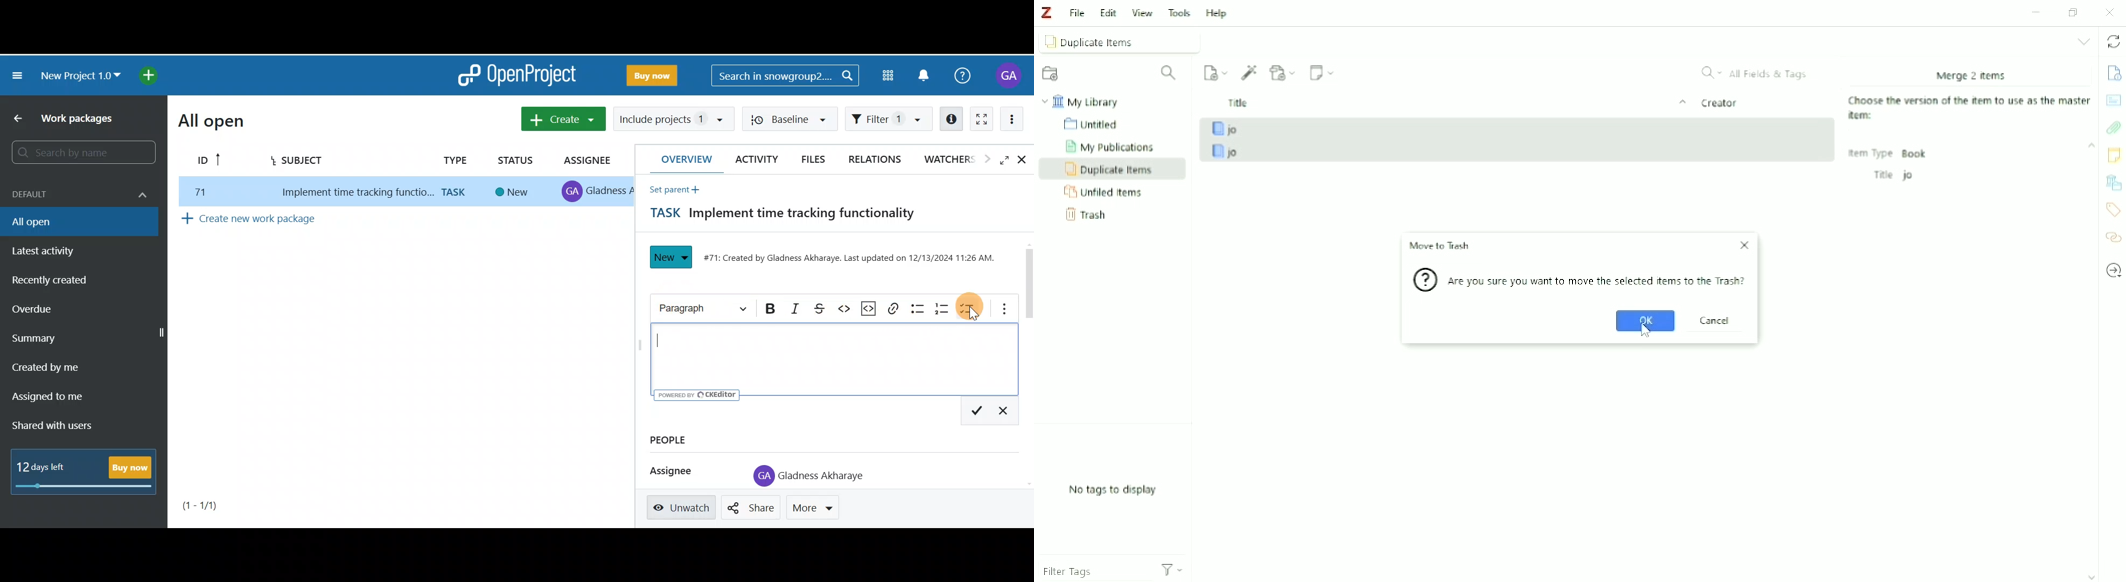 This screenshot has height=588, width=2128. Describe the element at coordinates (1425, 282) in the screenshot. I see `Question Icon` at that location.